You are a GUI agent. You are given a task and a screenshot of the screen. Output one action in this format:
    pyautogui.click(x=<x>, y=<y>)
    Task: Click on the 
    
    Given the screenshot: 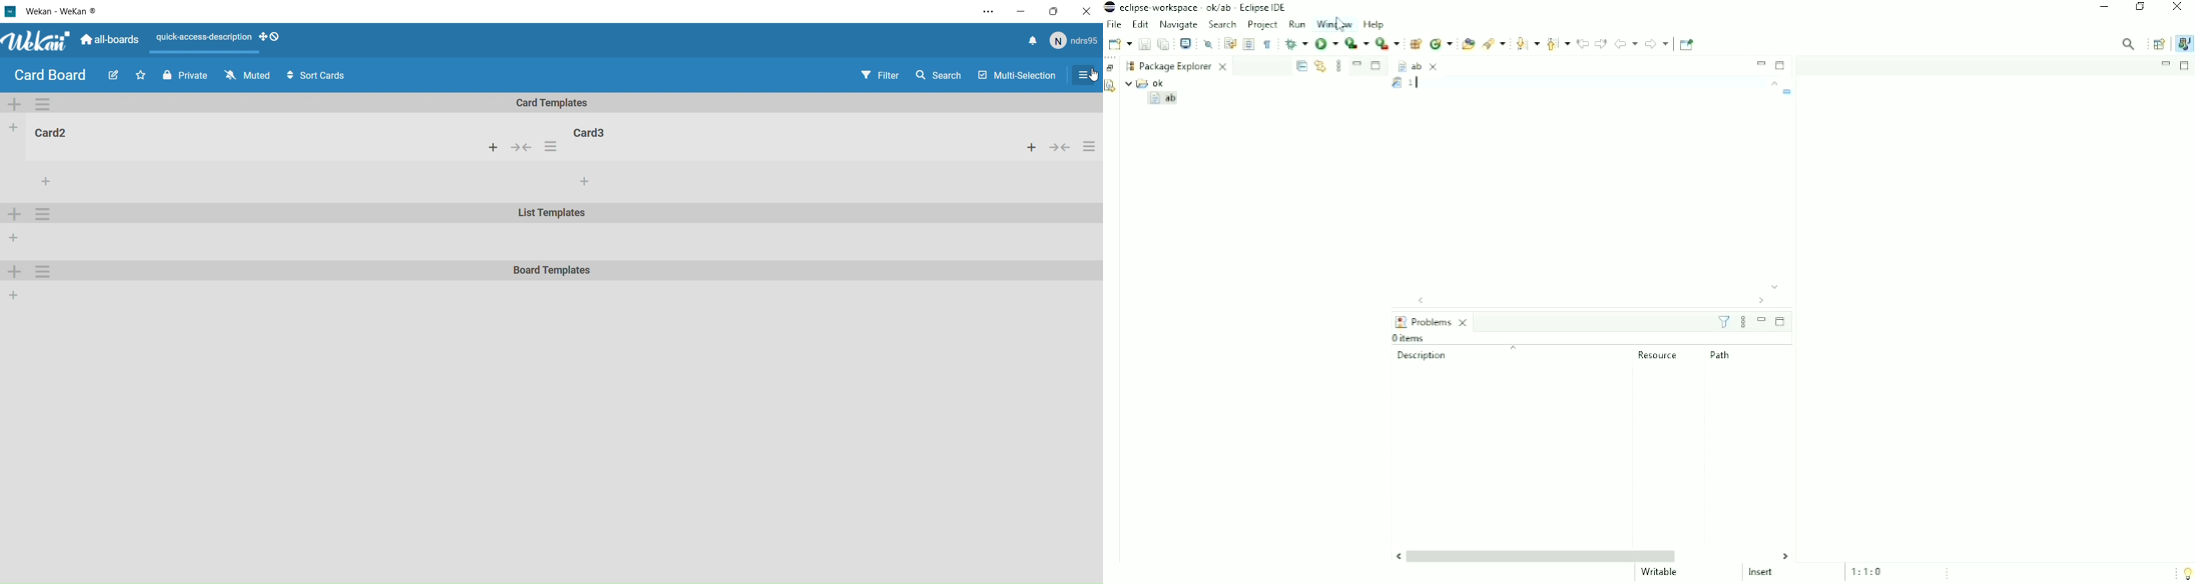 What is the action you would take?
    pyautogui.click(x=14, y=126)
    